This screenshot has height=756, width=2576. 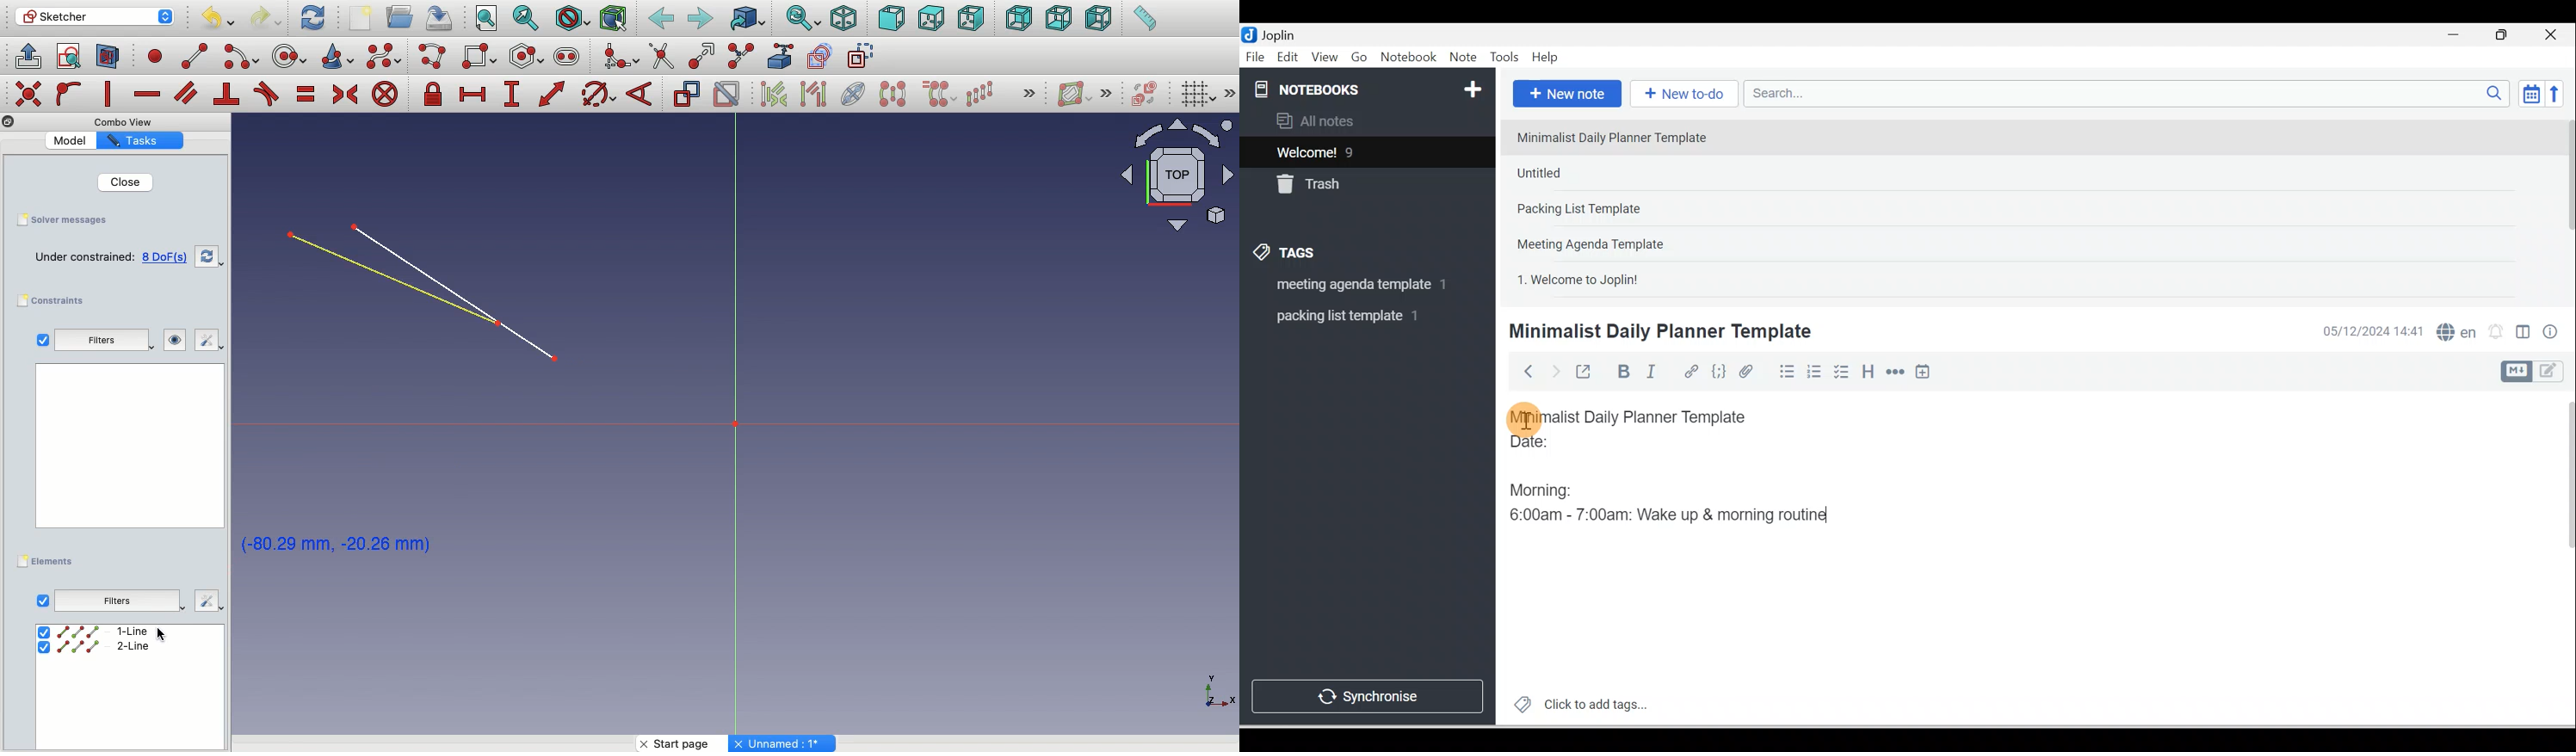 What do you see at coordinates (742, 55) in the screenshot?
I see `Split edge` at bounding box center [742, 55].